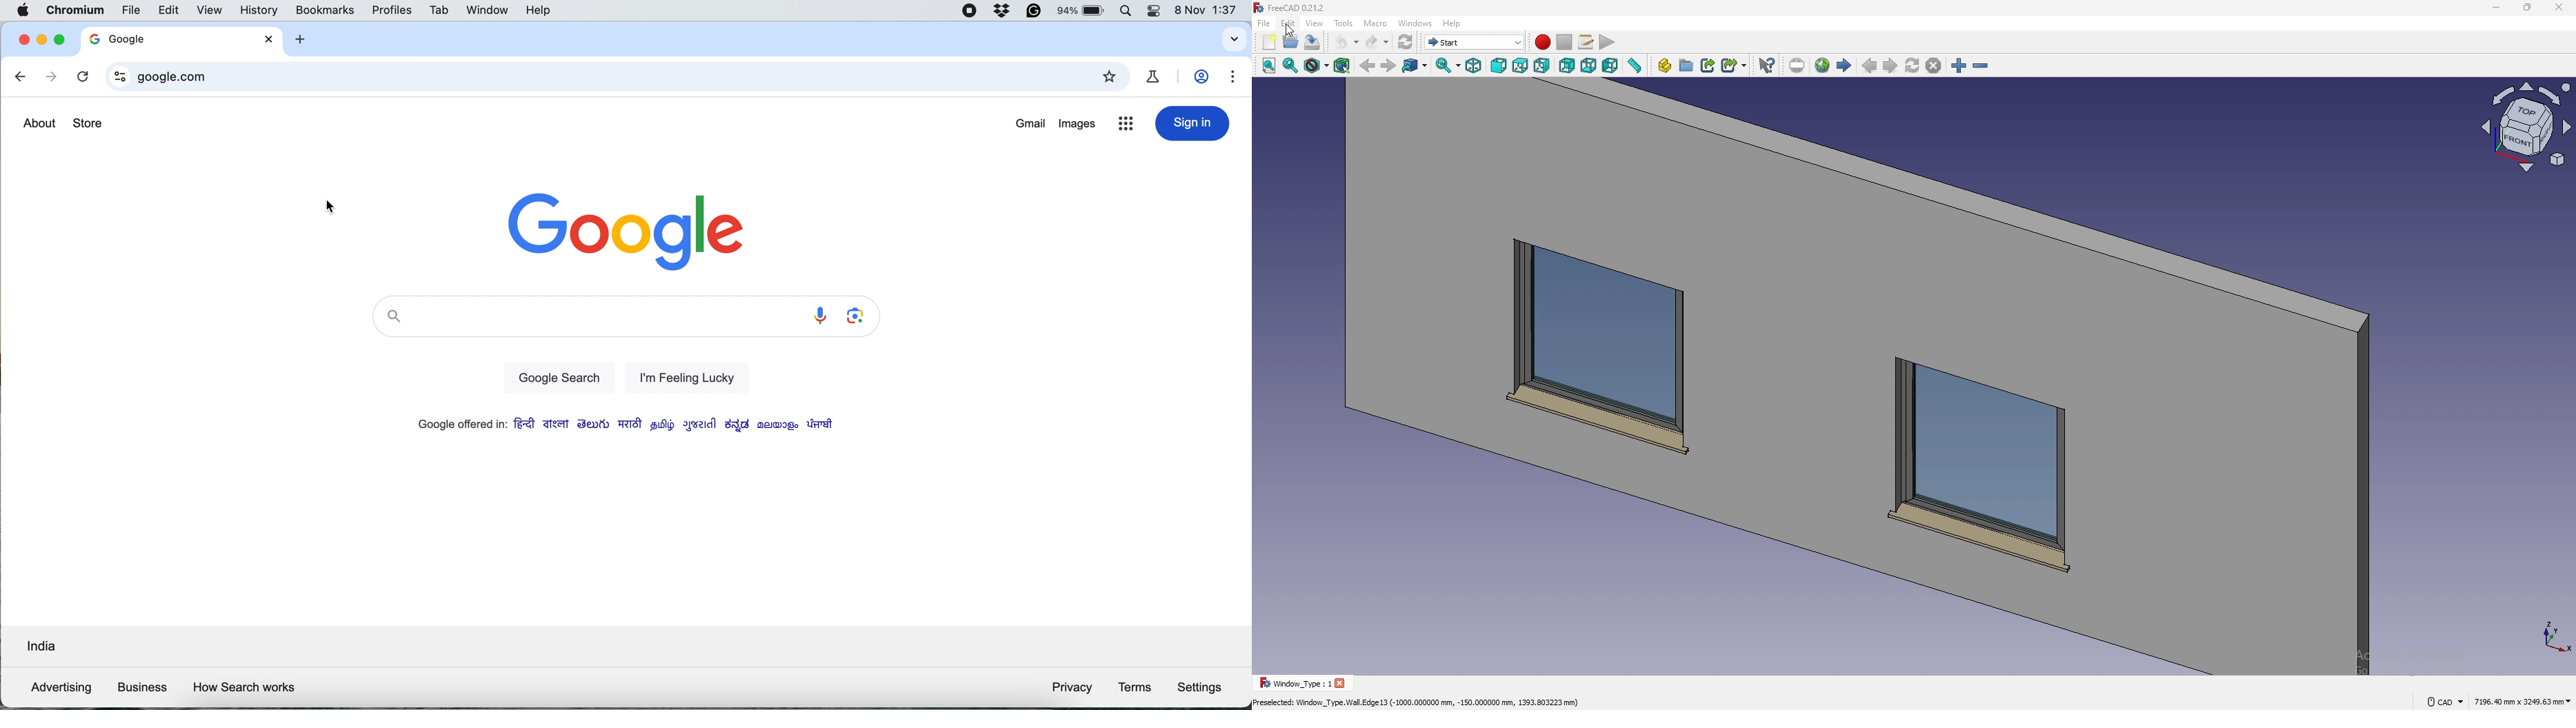 The image size is (2576, 728). Describe the element at coordinates (1315, 23) in the screenshot. I see `view` at that location.